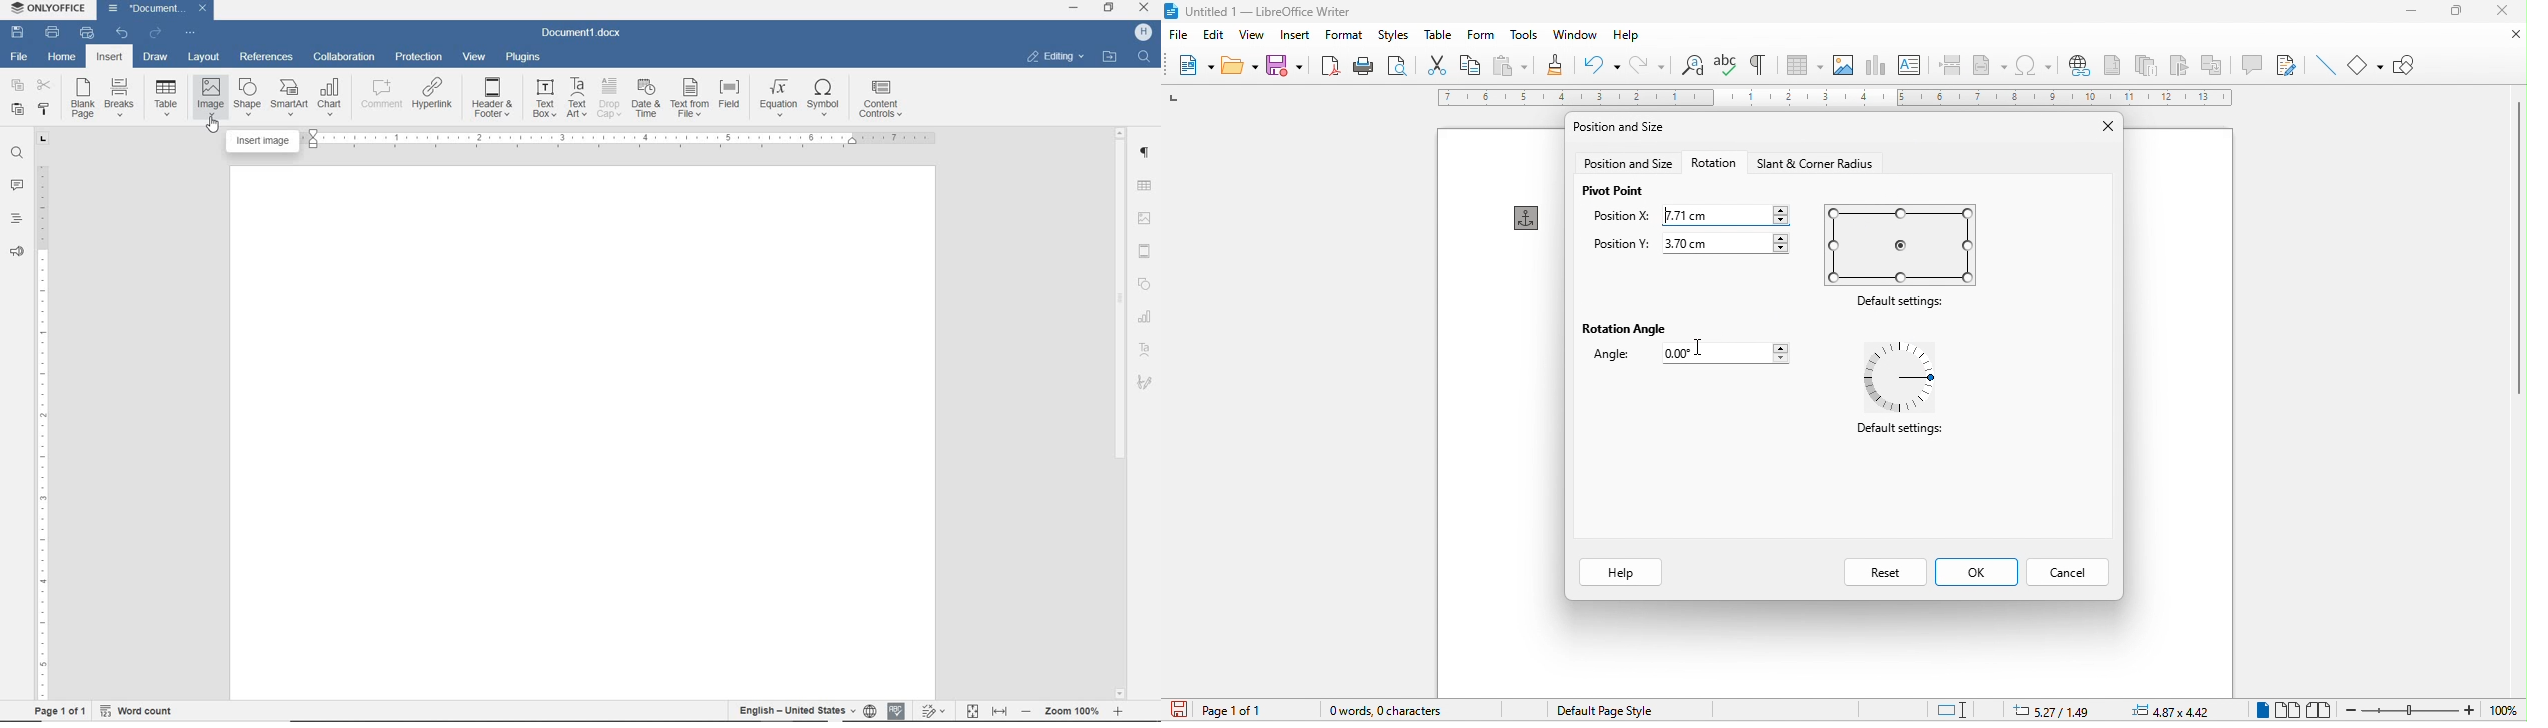  Describe the element at coordinates (1216, 35) in the screenshot. I see `edit` at that location.